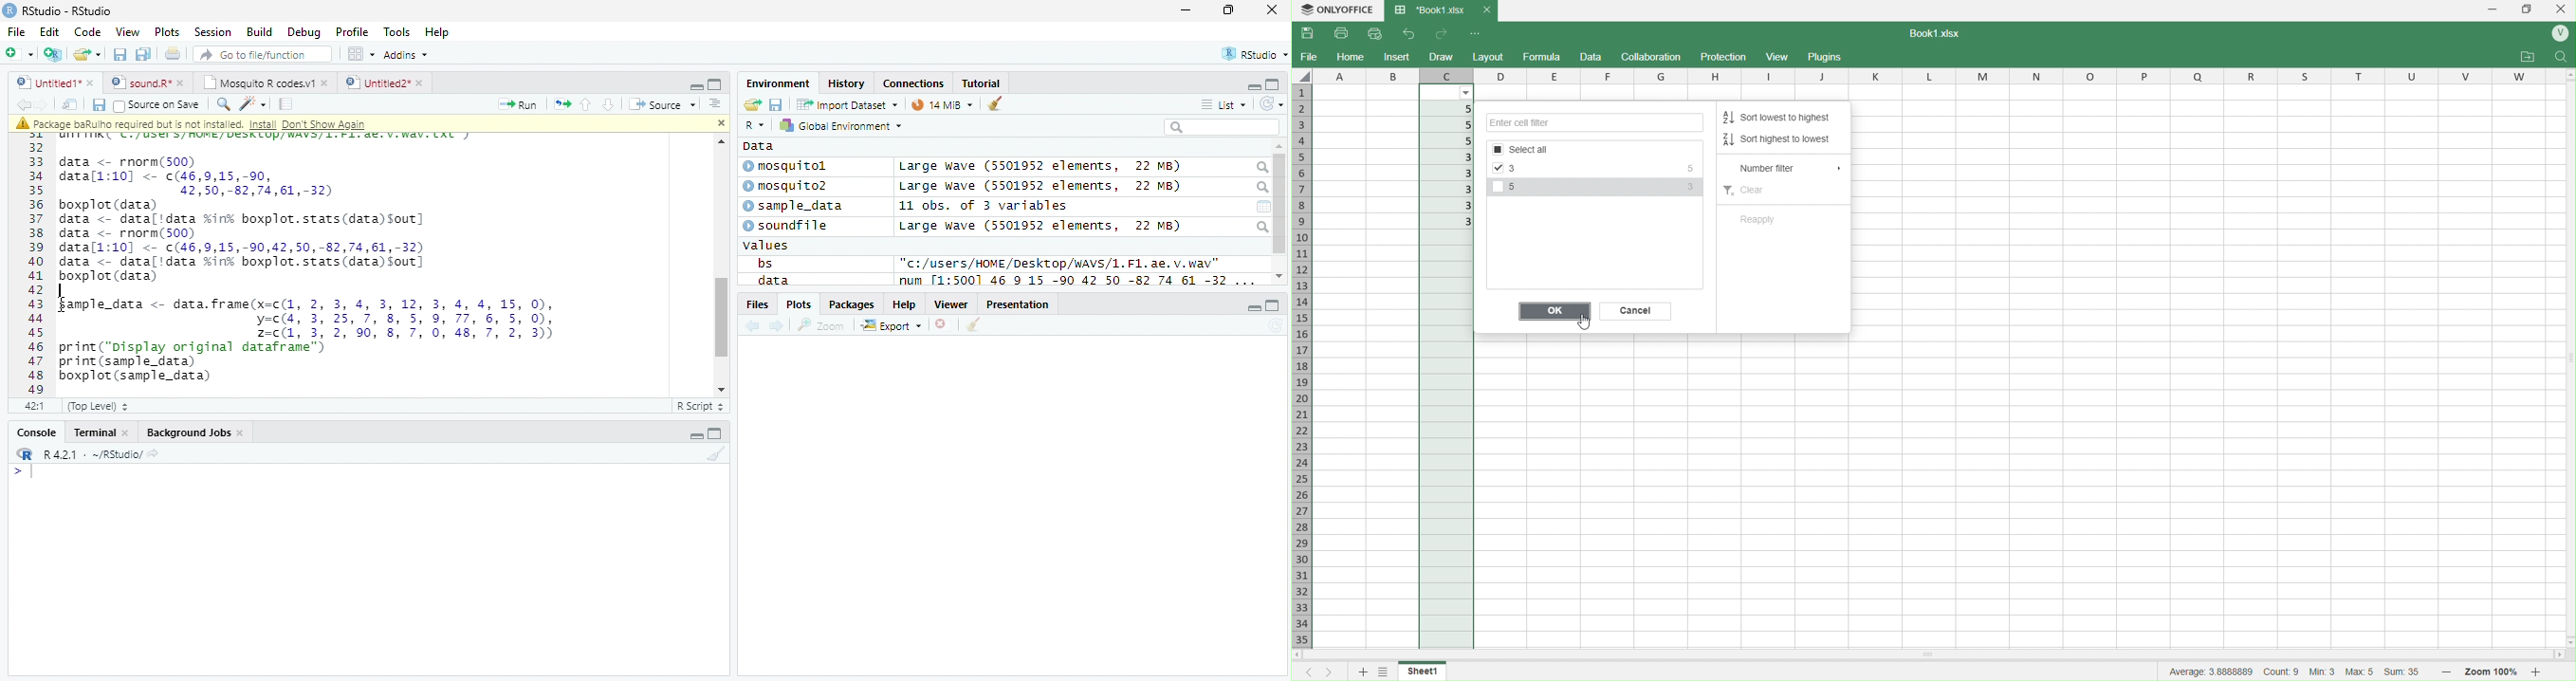  What do you see at coordinates (42, 104) in the screenshot?
I see `Go forward` at bounding box center [42, 104].